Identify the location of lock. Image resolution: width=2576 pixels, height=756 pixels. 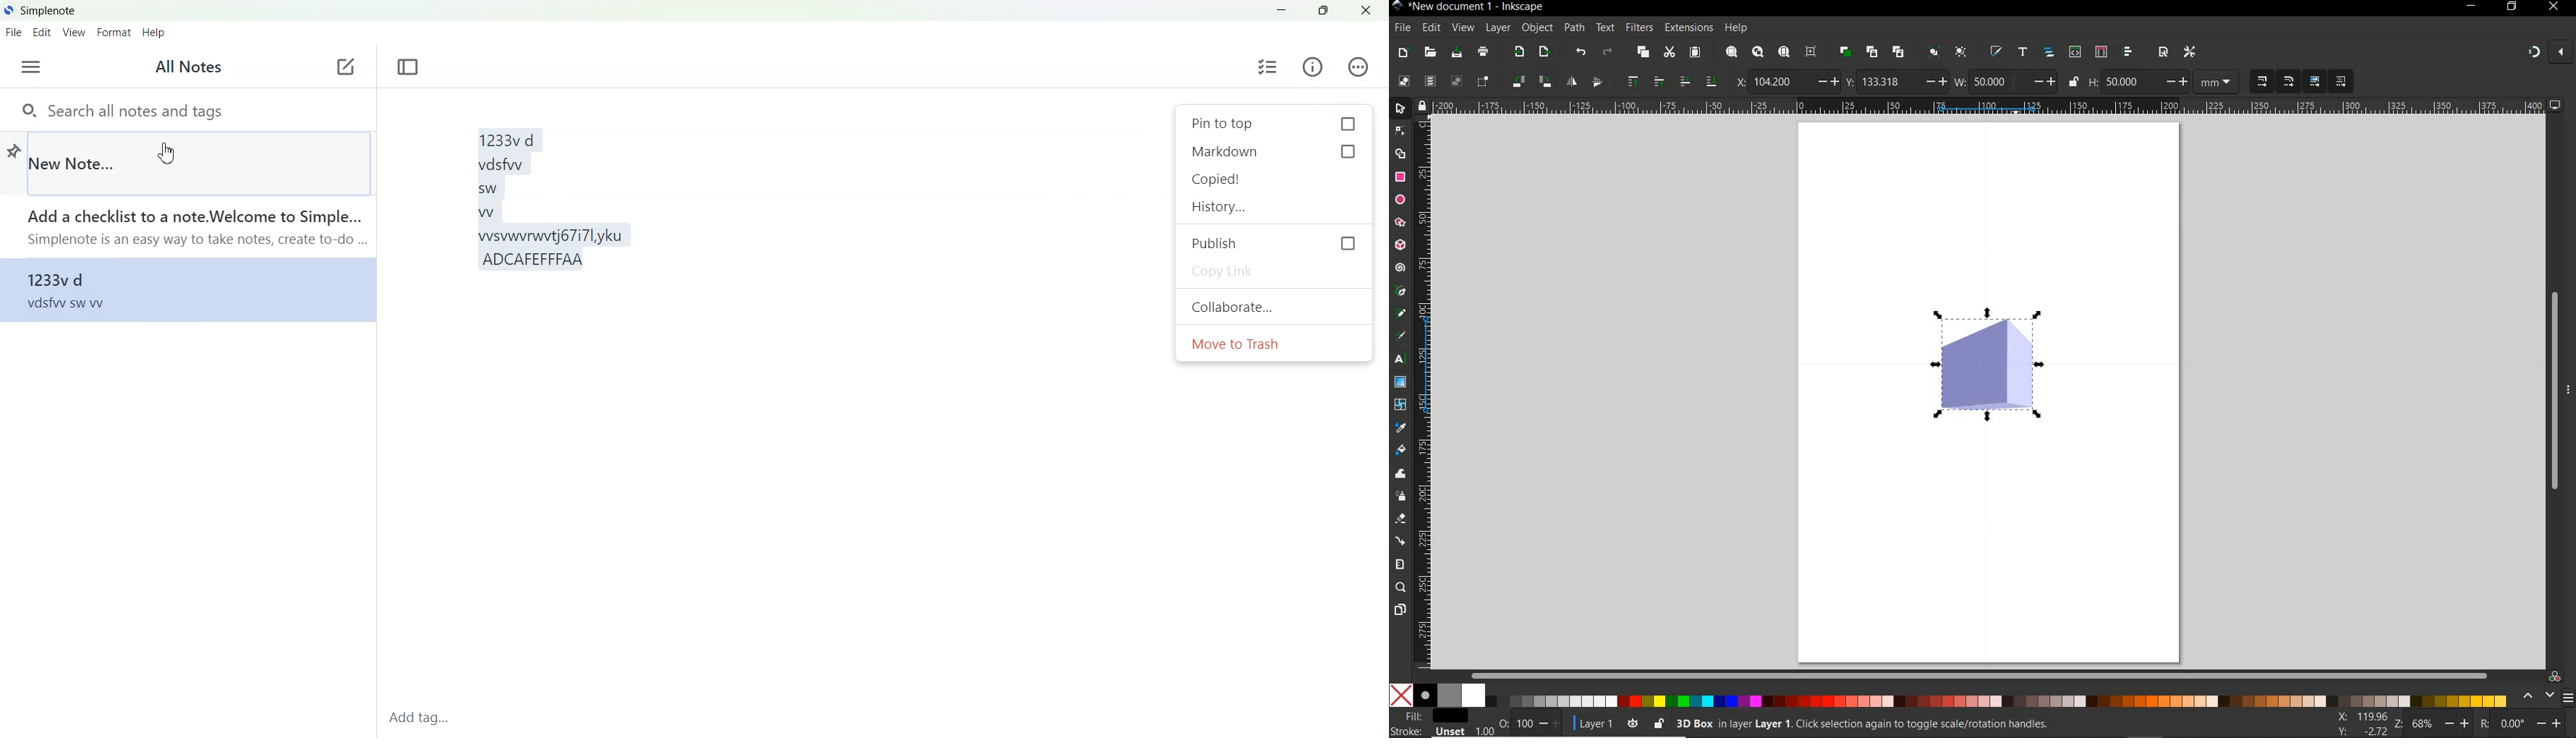
(1421, 105).